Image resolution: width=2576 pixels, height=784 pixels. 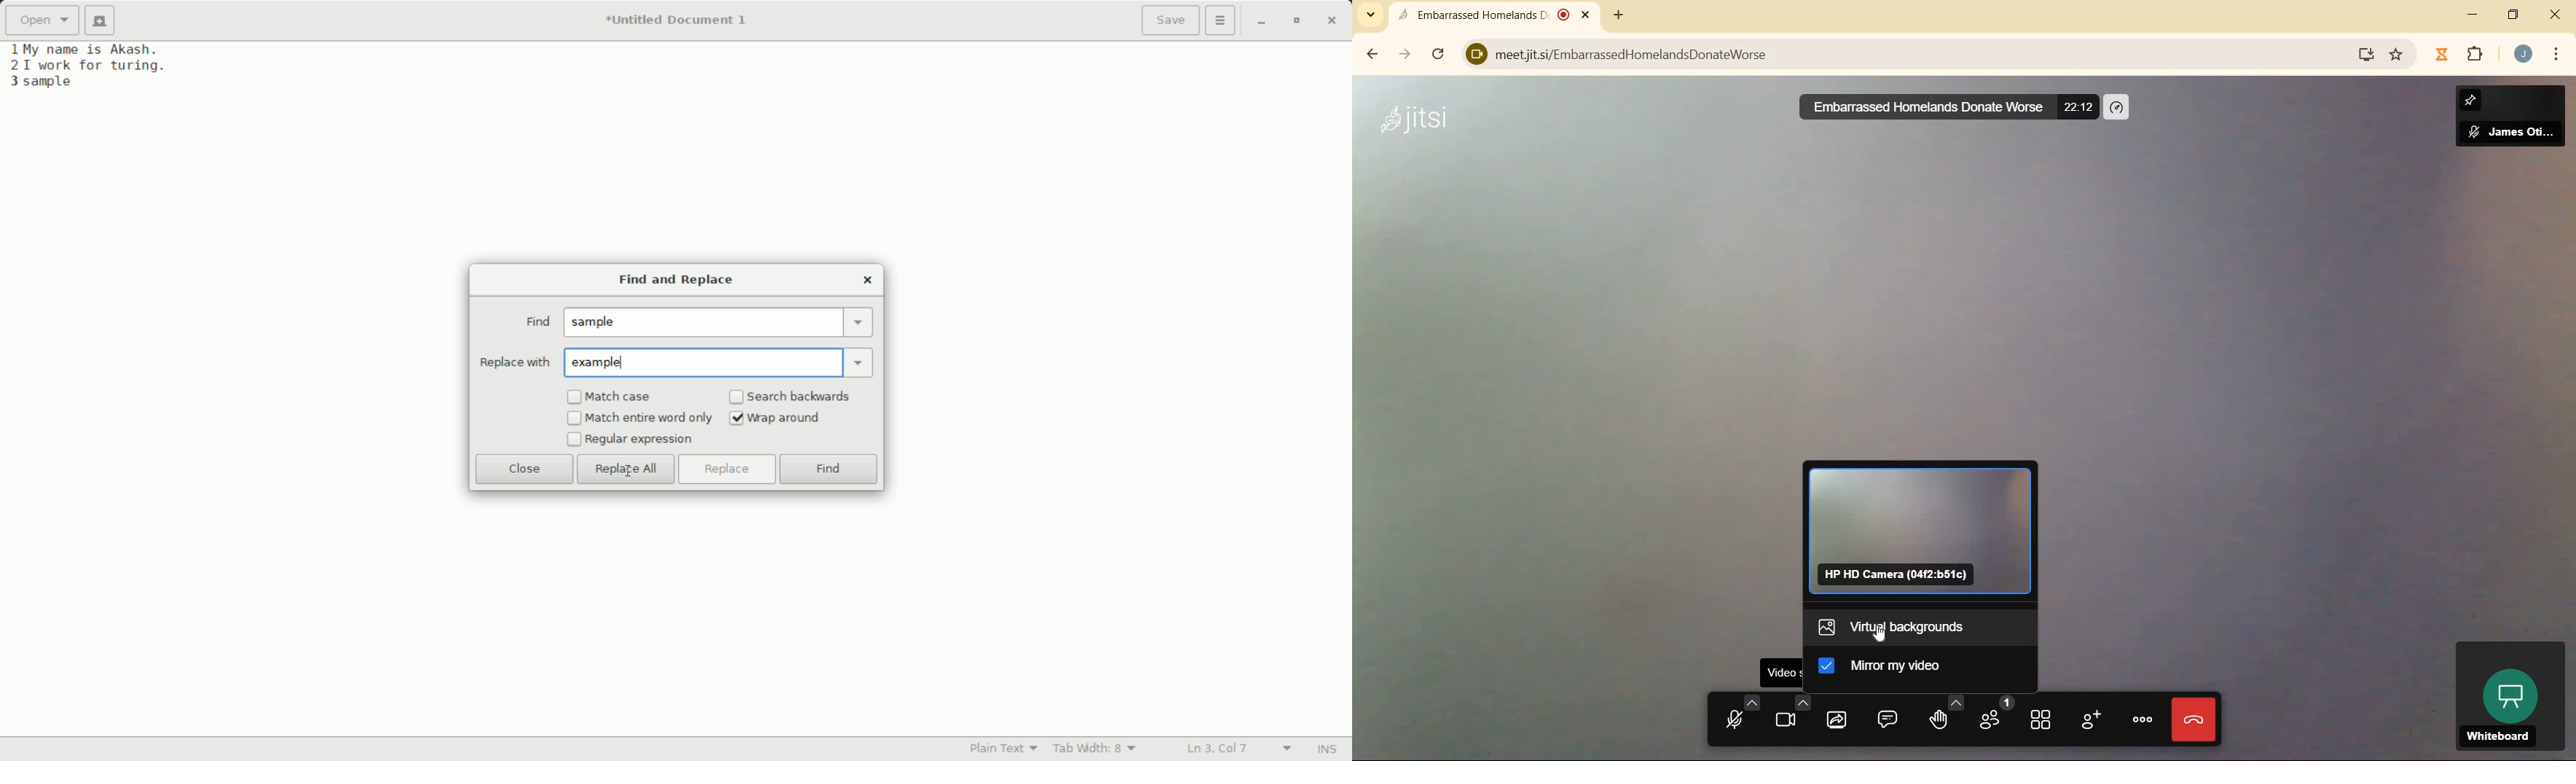 I want to click on save, so click(x=1171, y=22).